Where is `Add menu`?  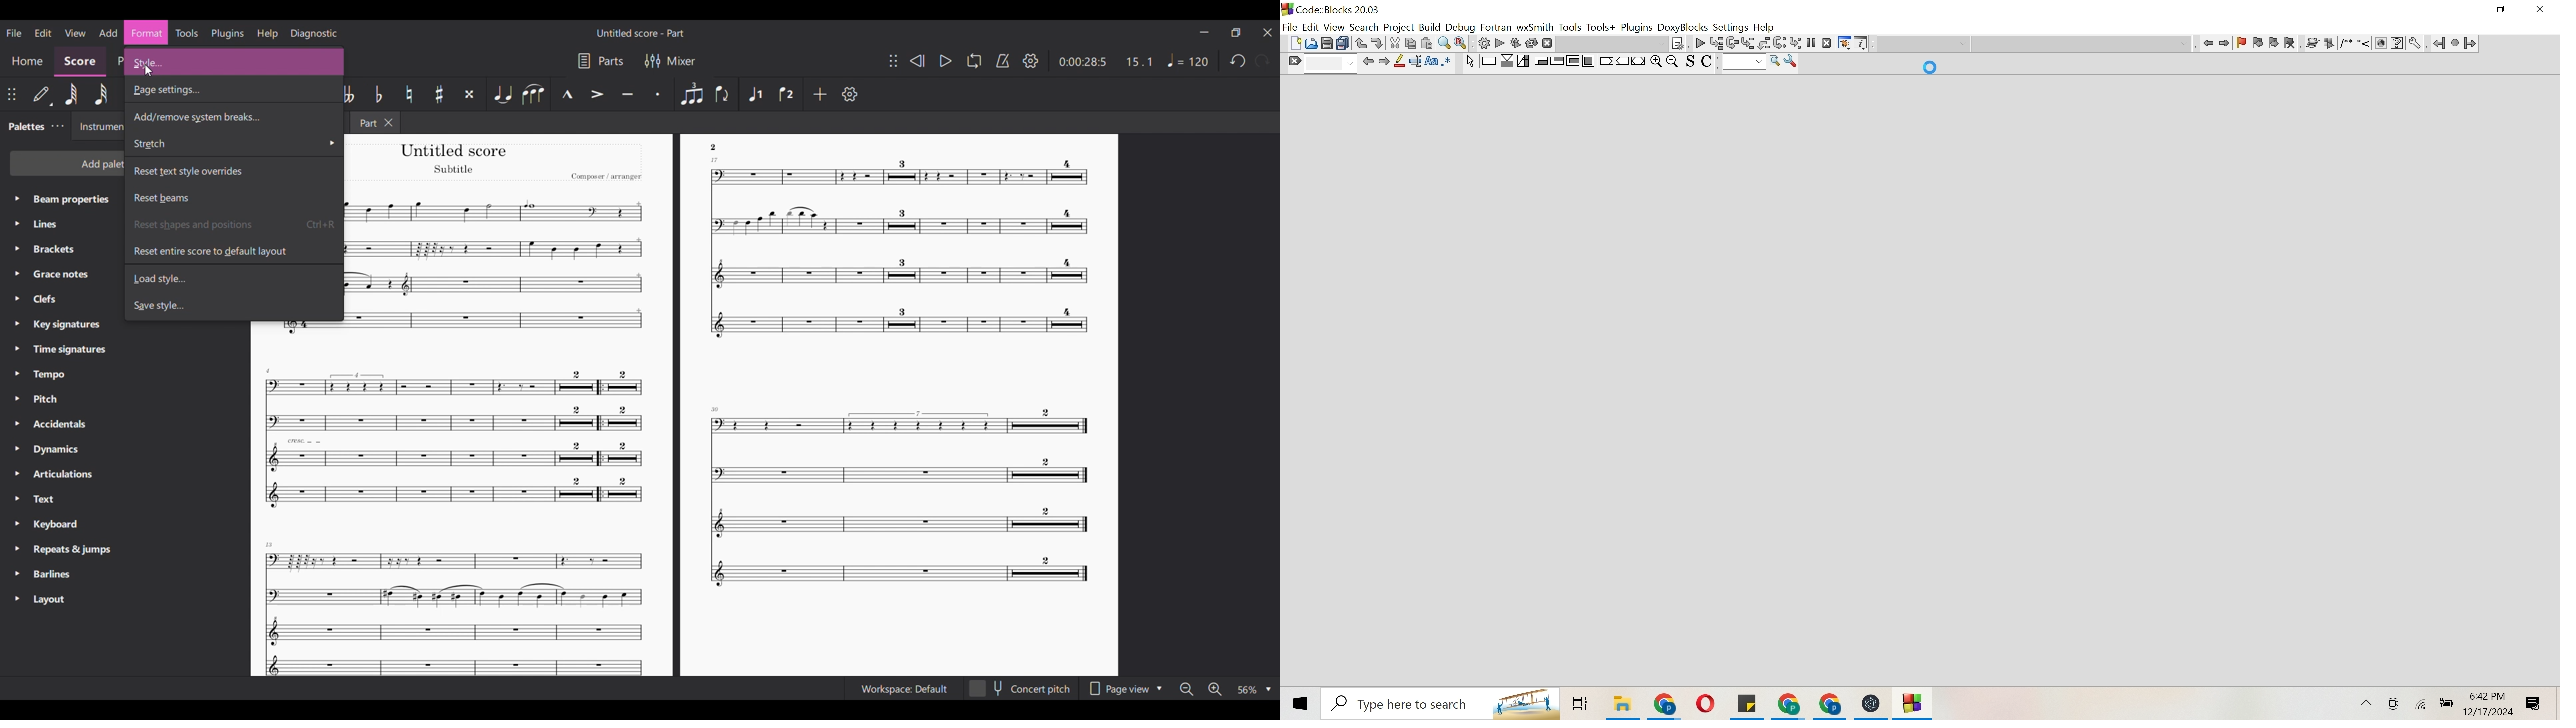
Add menu is located at coordinates (108, 33).